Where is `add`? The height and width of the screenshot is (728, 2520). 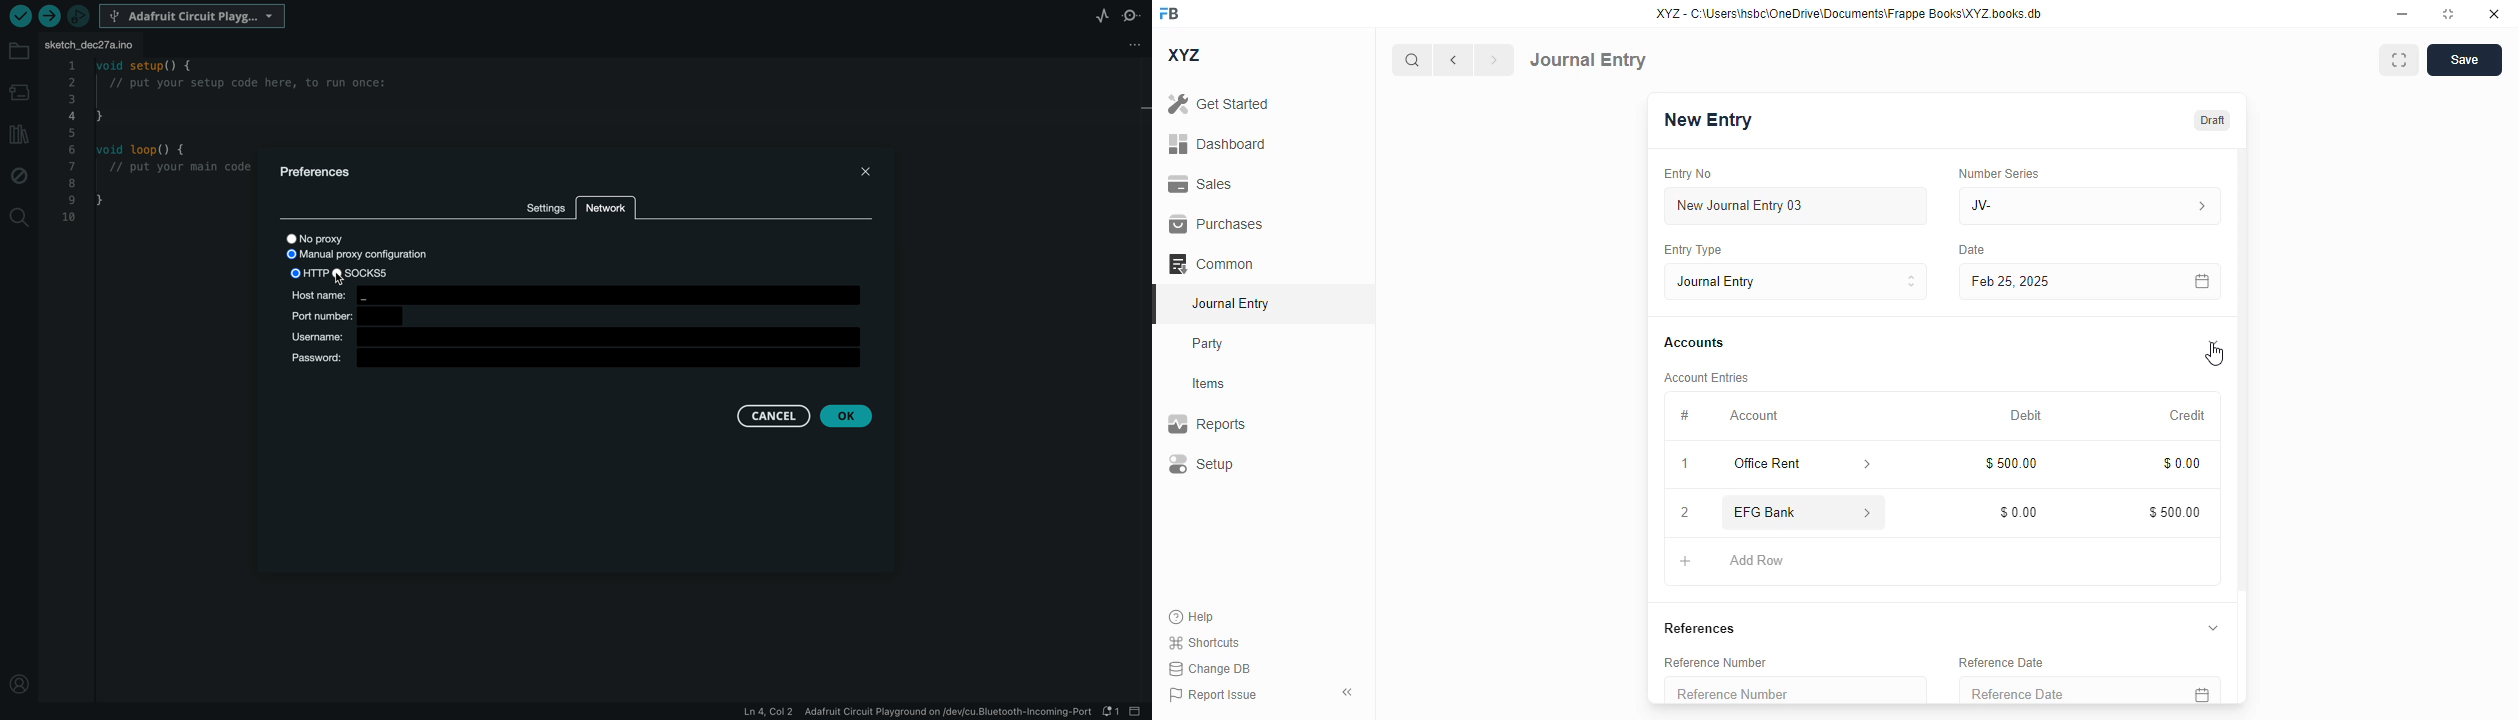 add is located at coordinates (1686, 561).